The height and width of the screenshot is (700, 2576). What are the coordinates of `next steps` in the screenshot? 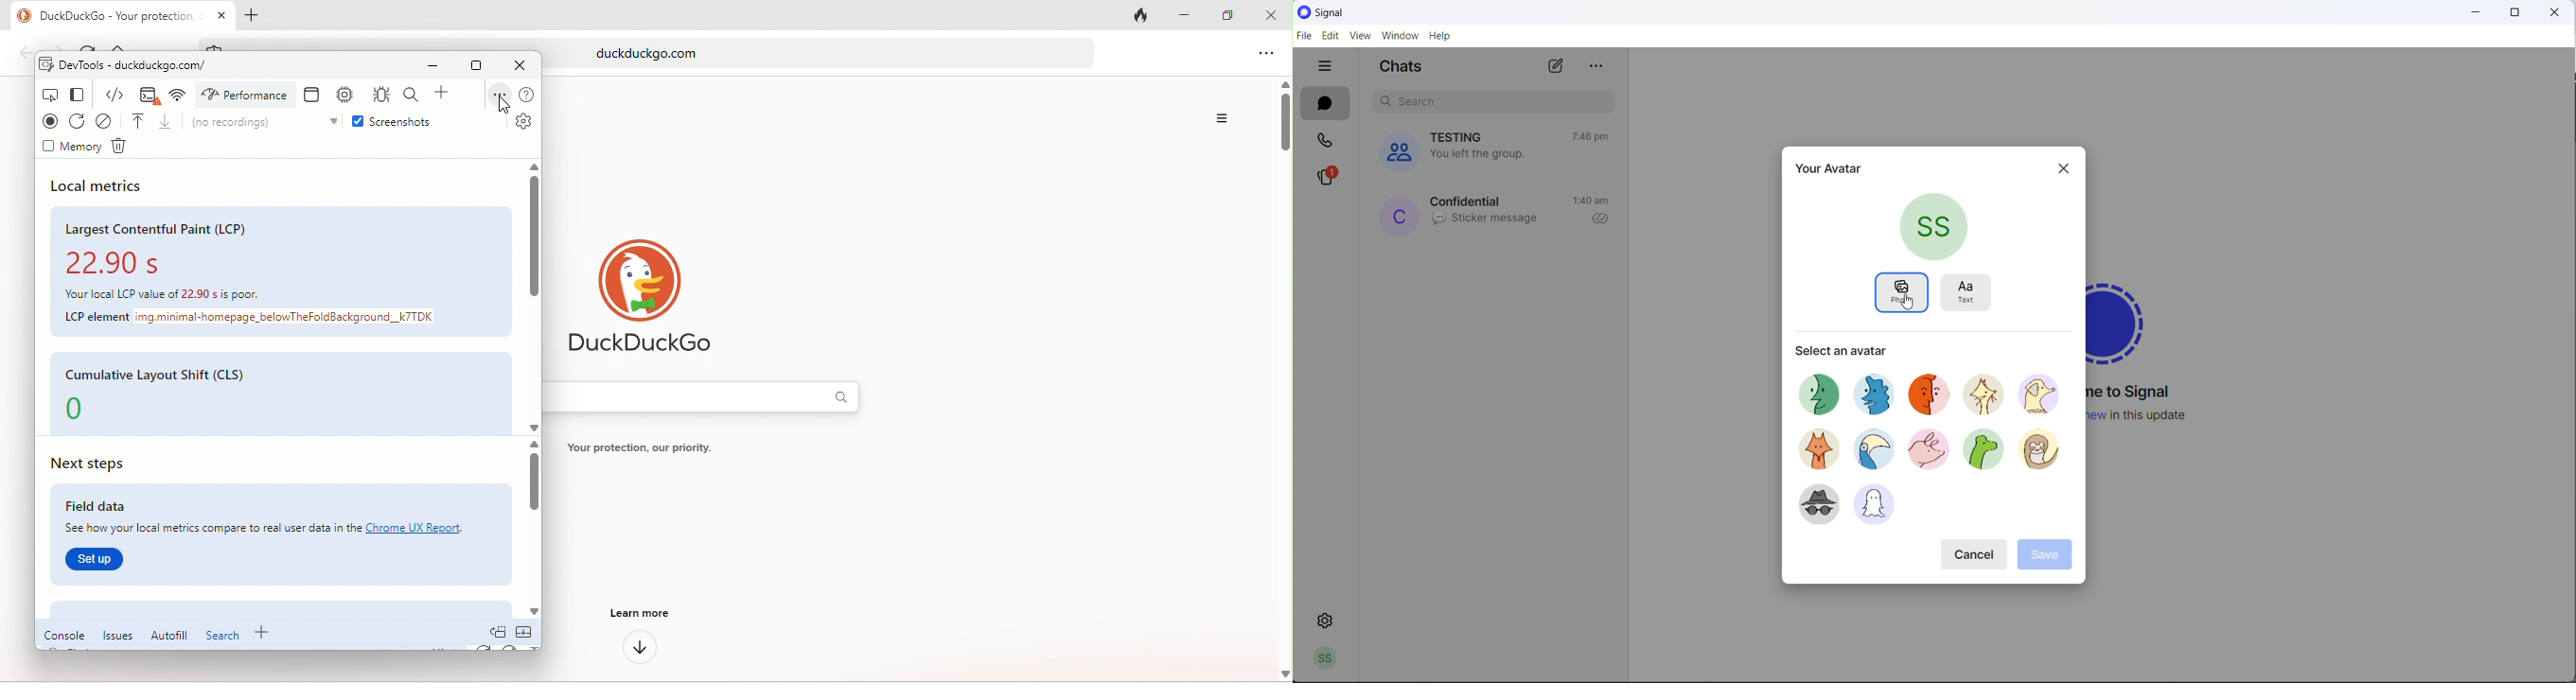 It's located at (106, 460).